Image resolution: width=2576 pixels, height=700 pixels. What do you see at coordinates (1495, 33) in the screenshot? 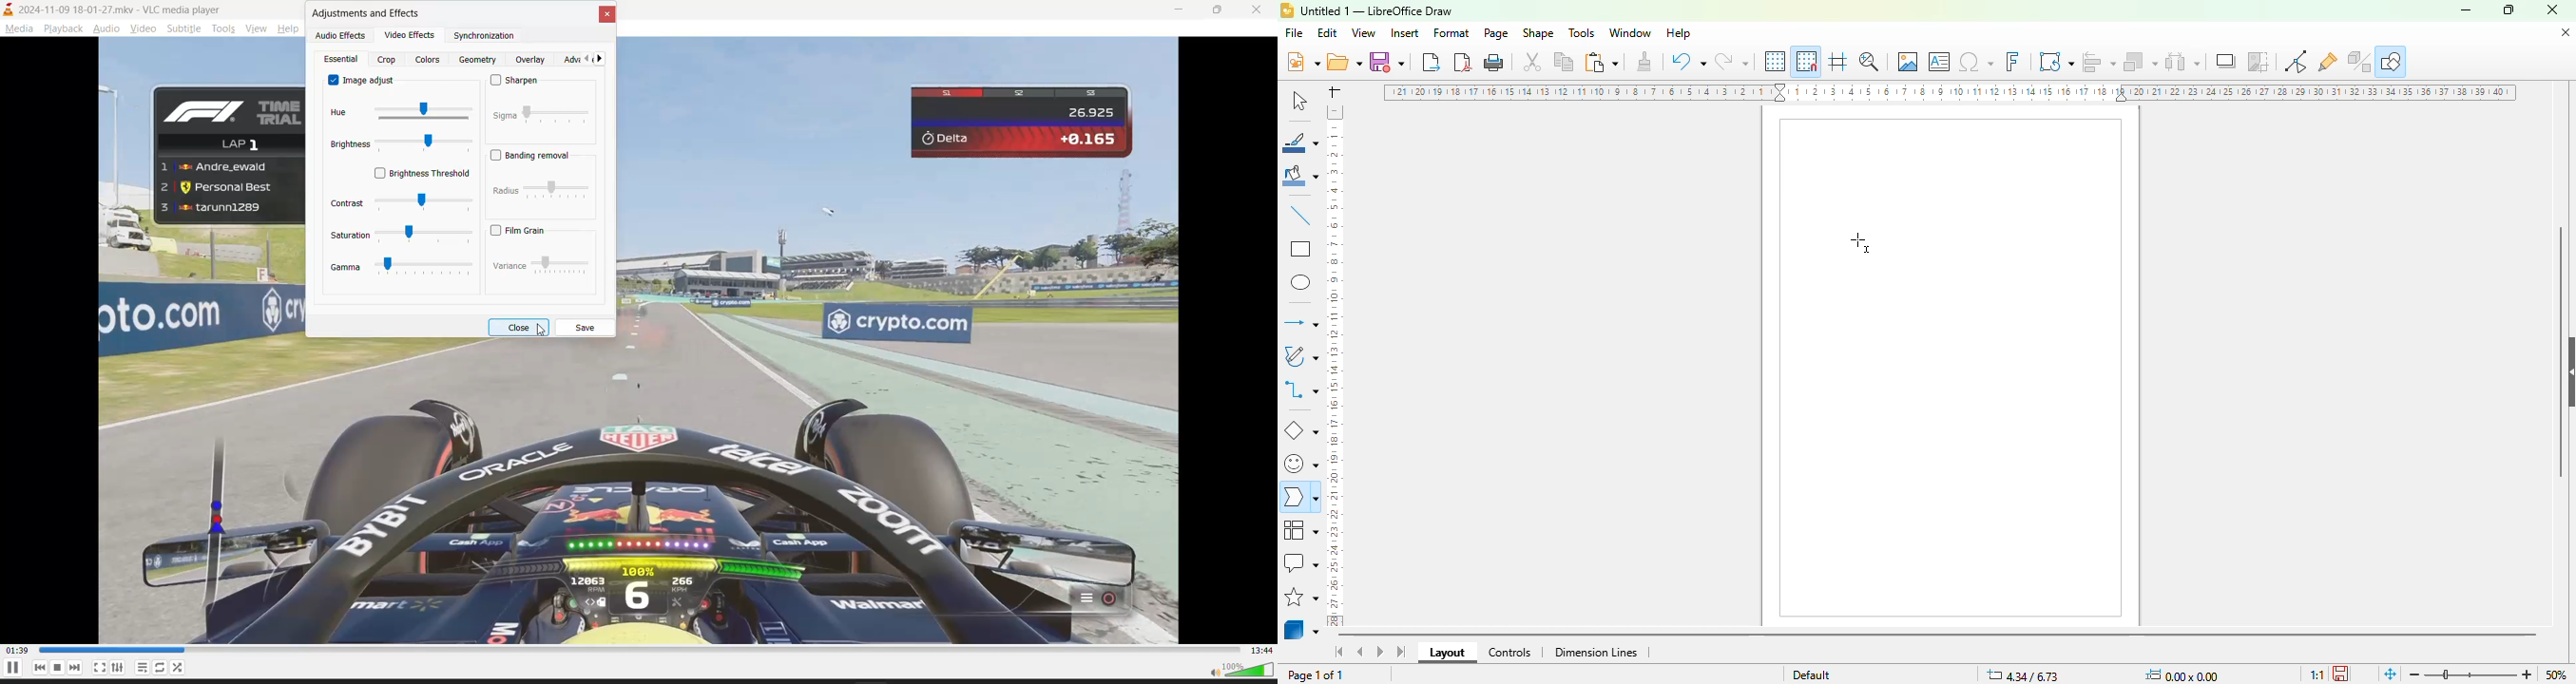
I see `page` at bounding box center [1495, 33].